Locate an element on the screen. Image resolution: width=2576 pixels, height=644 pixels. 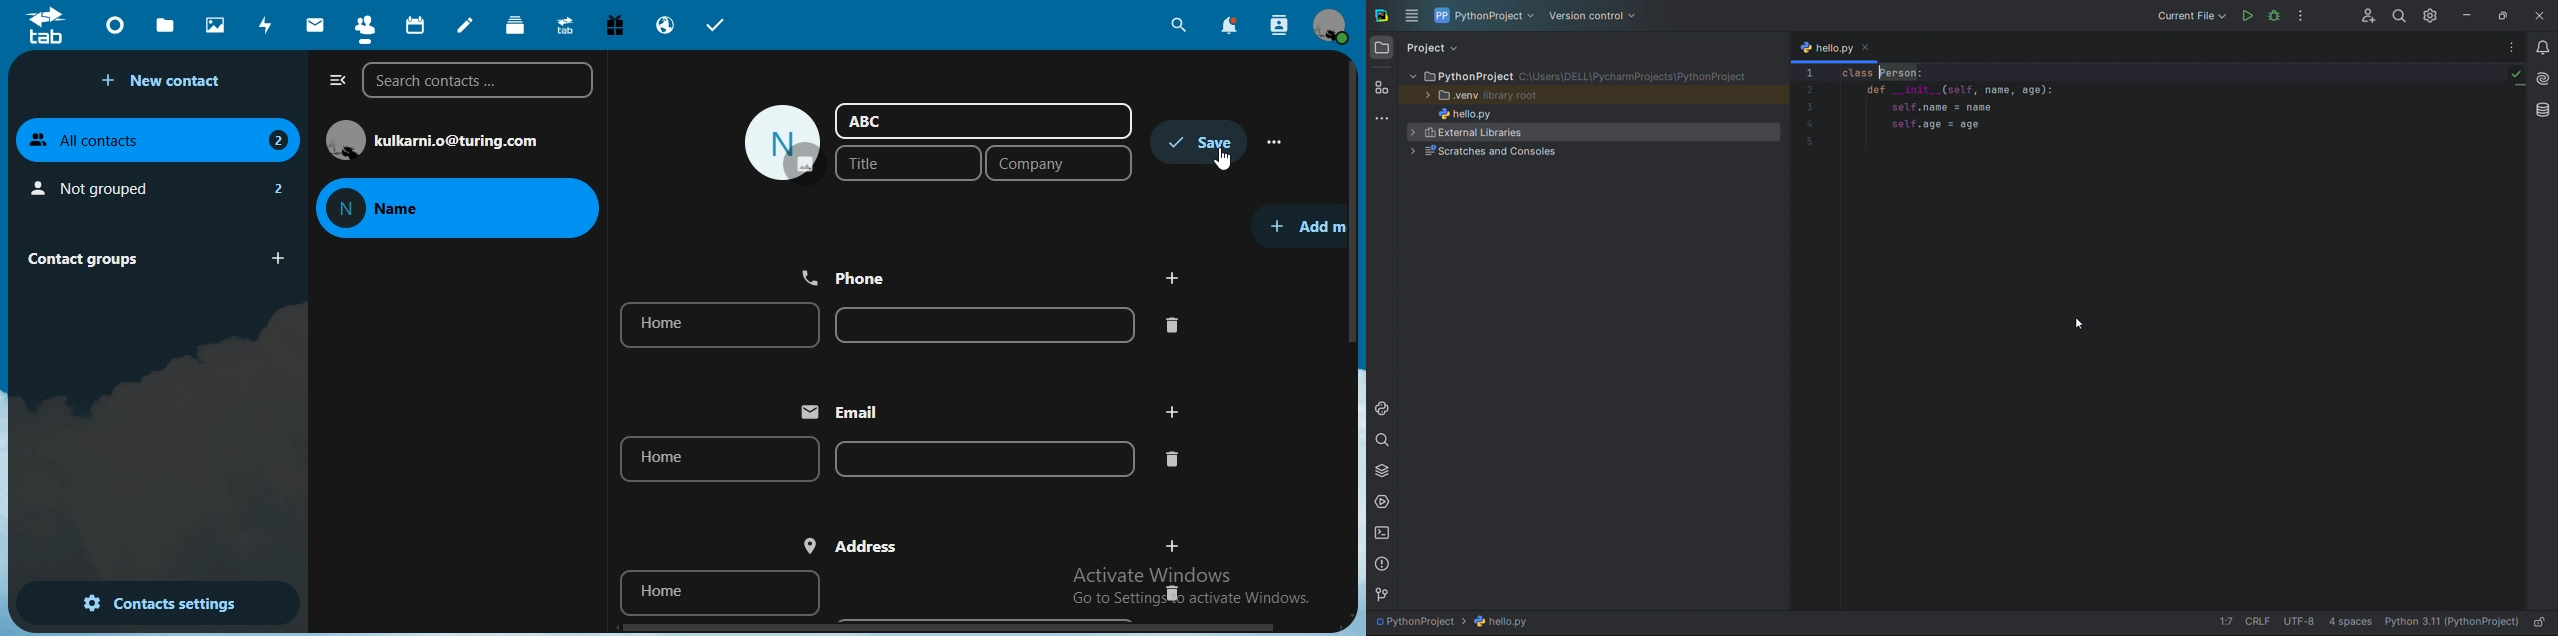
notifications is located at coordinates (2543, 48).